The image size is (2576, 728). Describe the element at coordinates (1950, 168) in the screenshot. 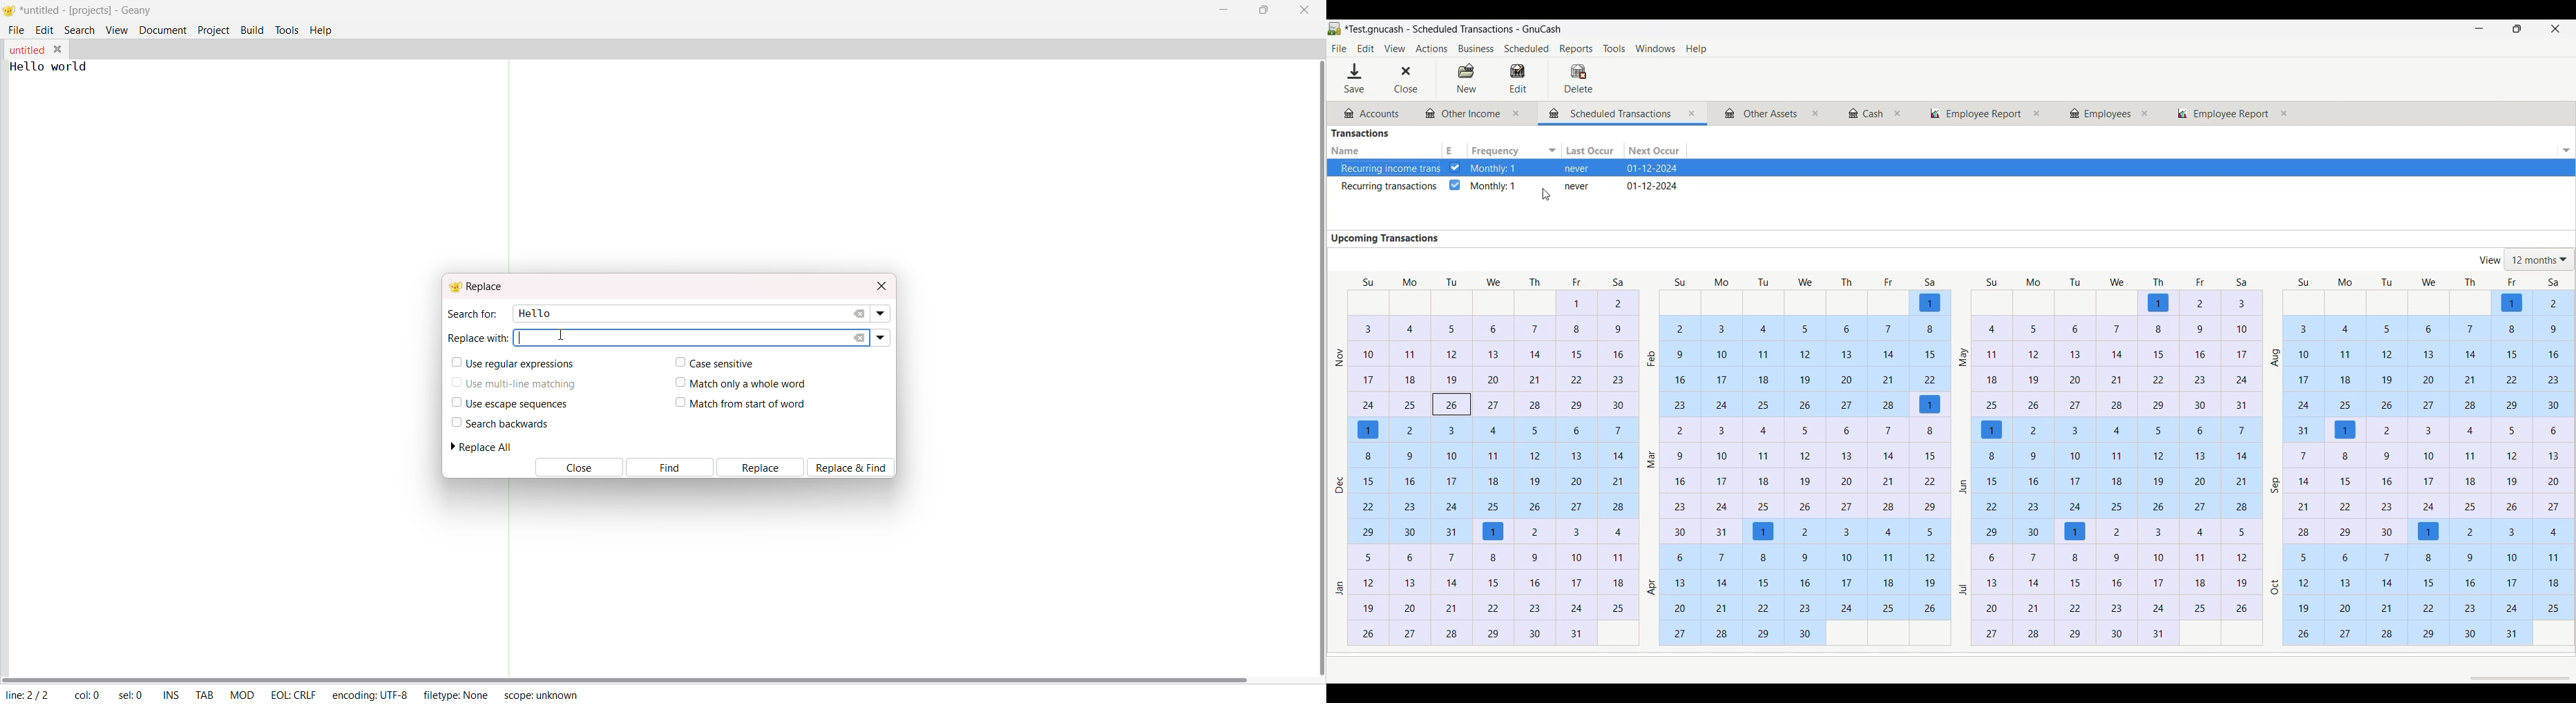

I see `Current recurring transaction highlighted` at that location.